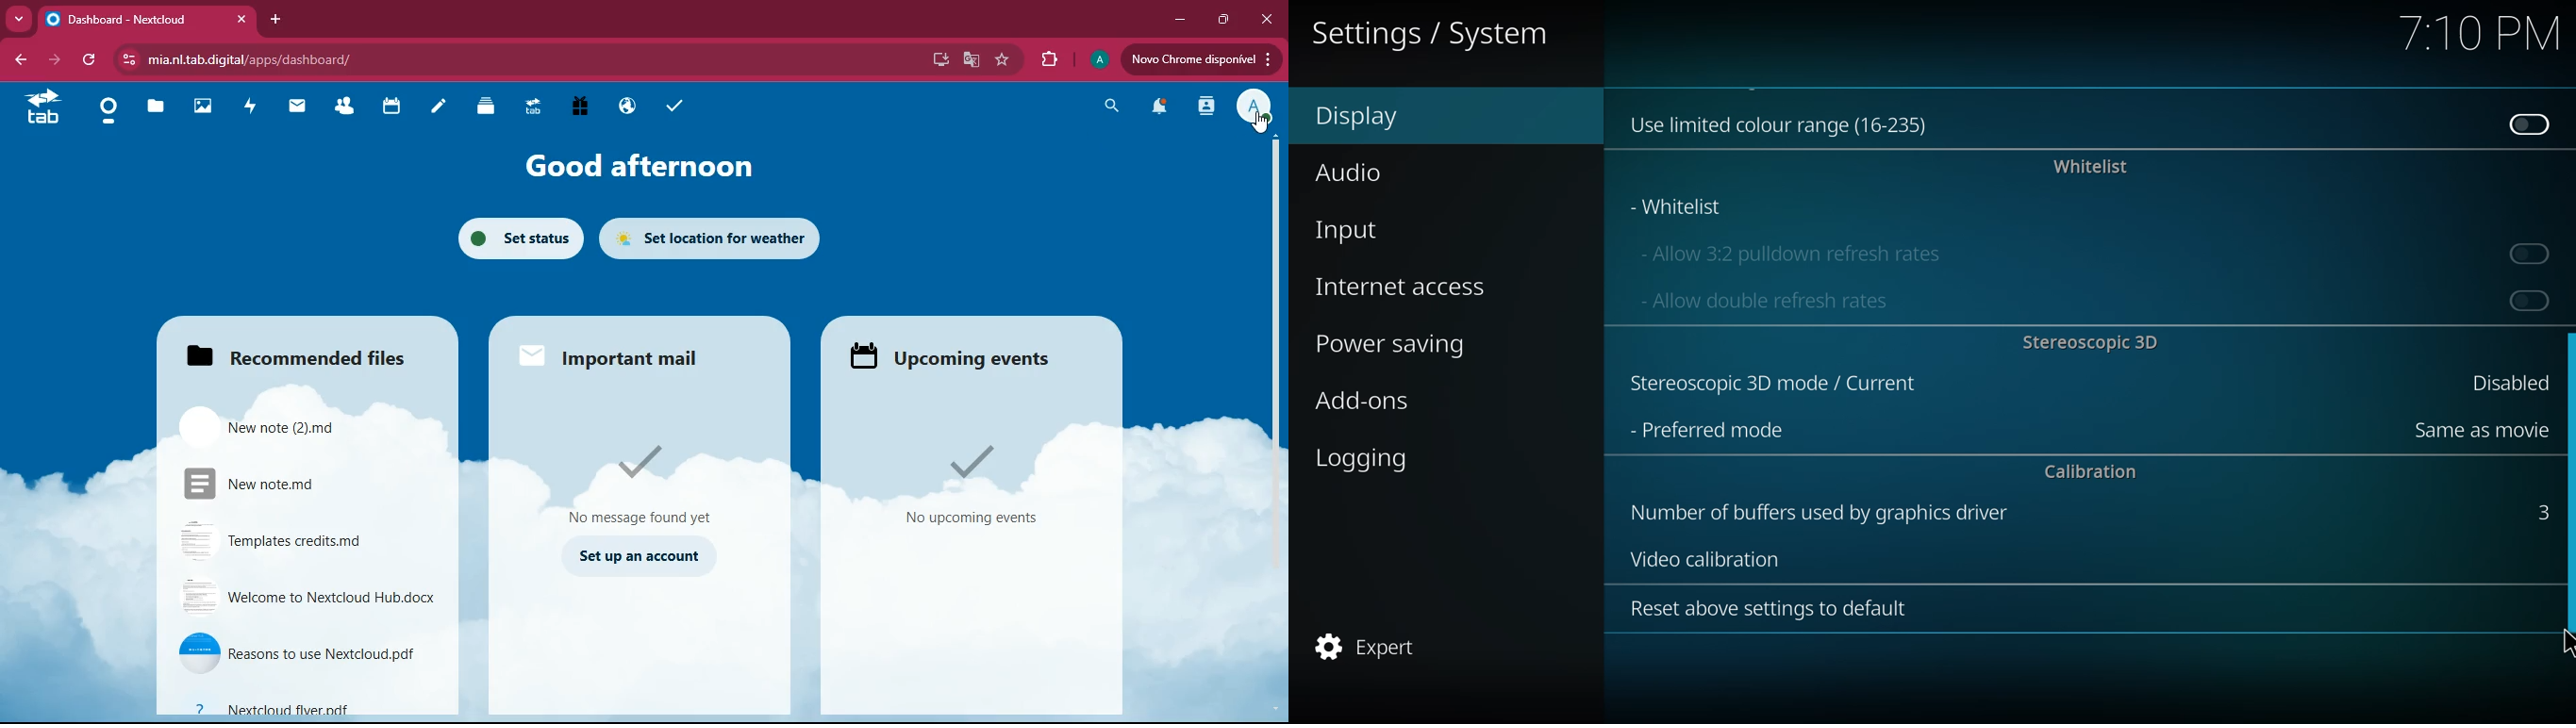  What do you see at coordinates (17, 19) in the screenshot?
I see `more` at bounding box center [17, 19].